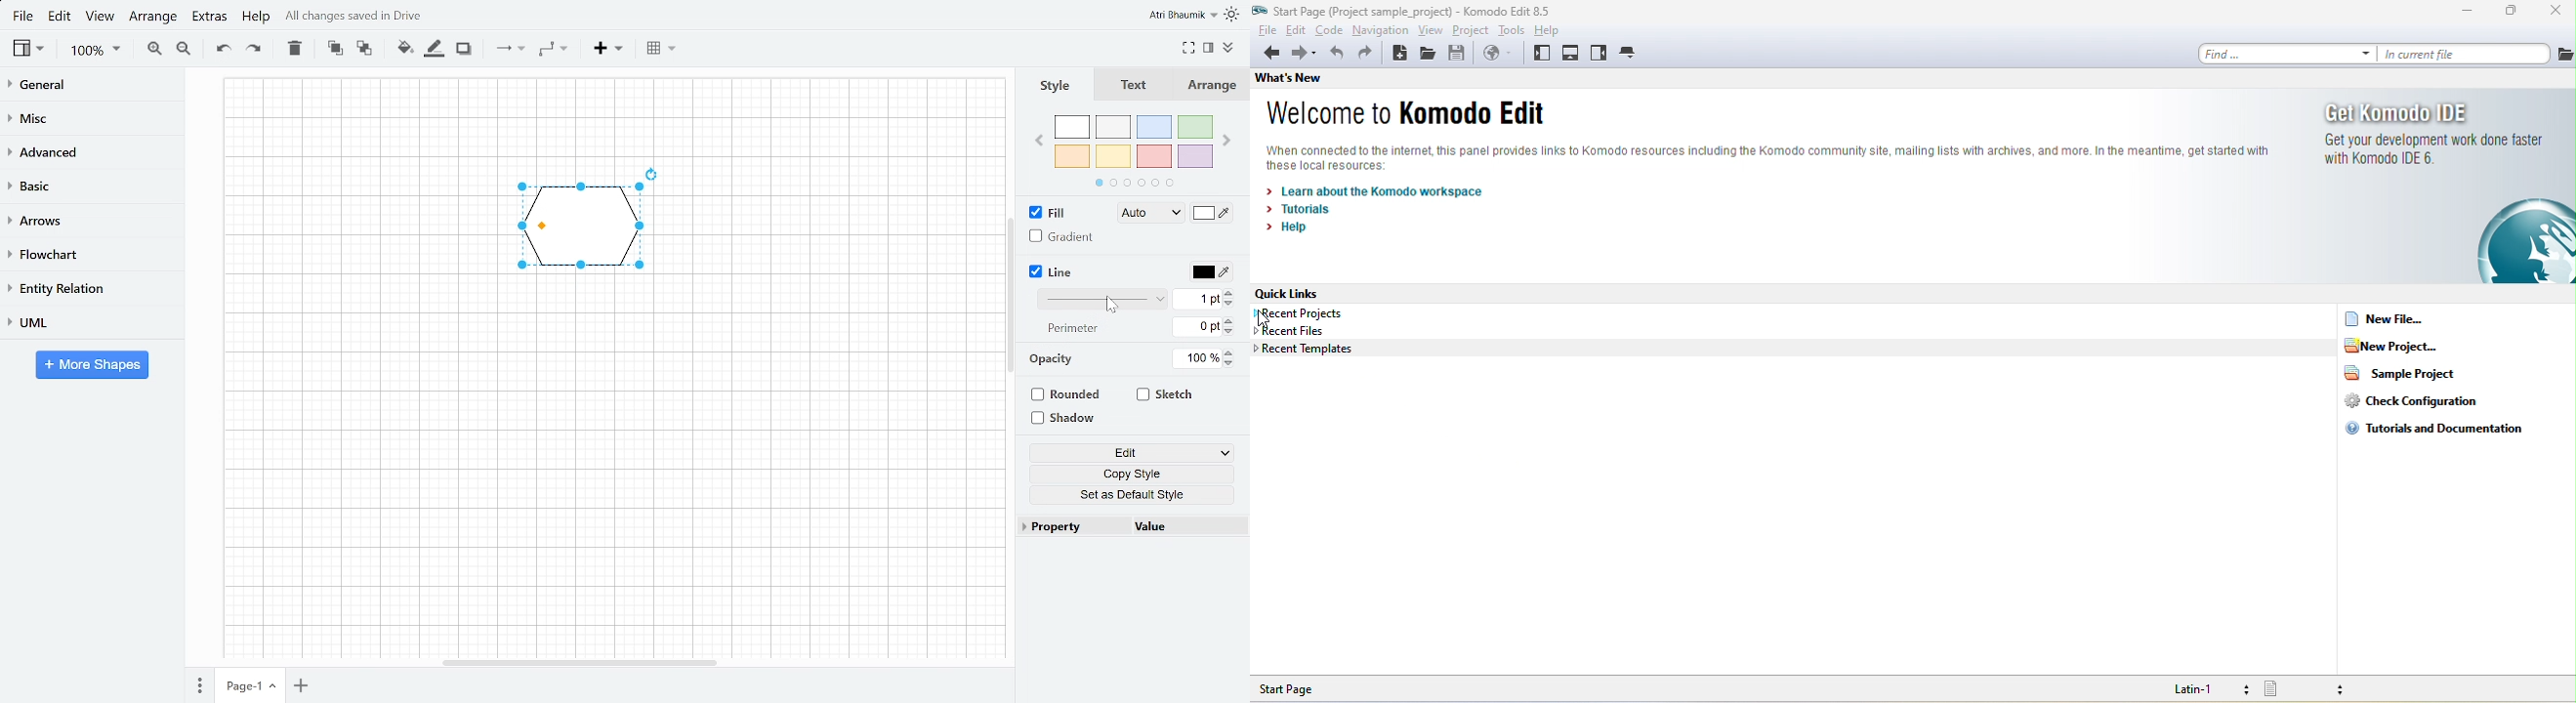 This screenshot has width=2576, height=728. I want to click on Redo, so click(253, 49).